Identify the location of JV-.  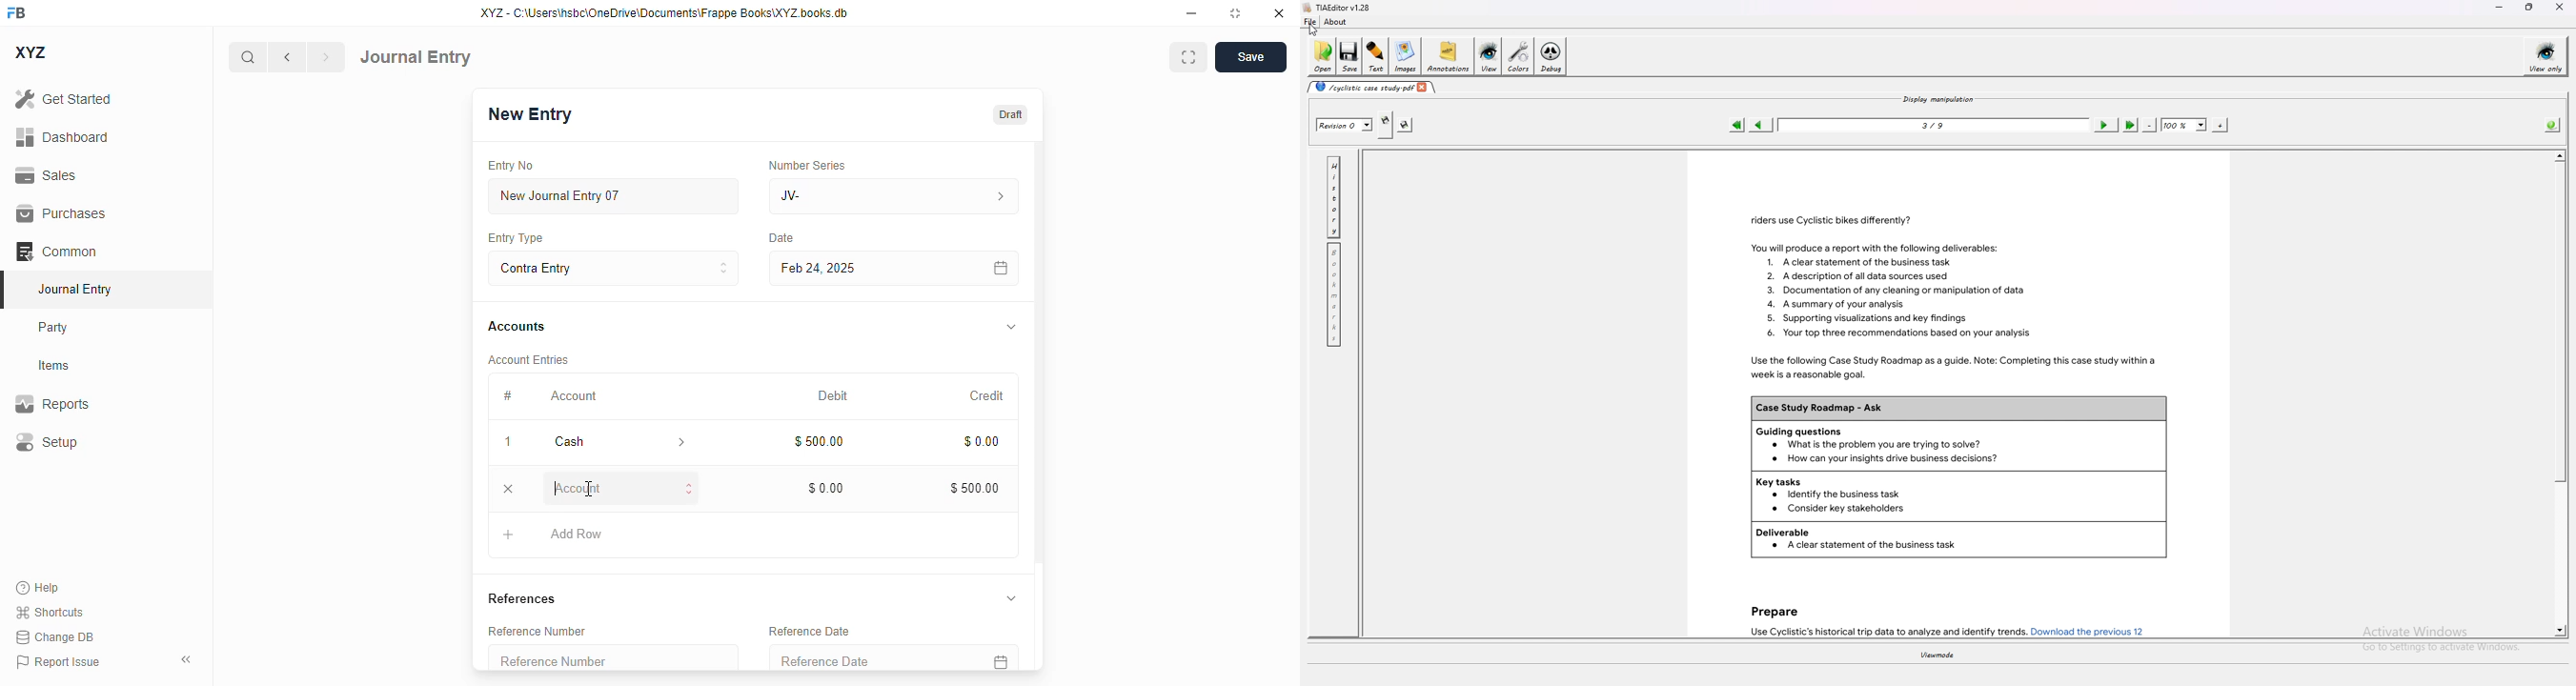
(894, 196).